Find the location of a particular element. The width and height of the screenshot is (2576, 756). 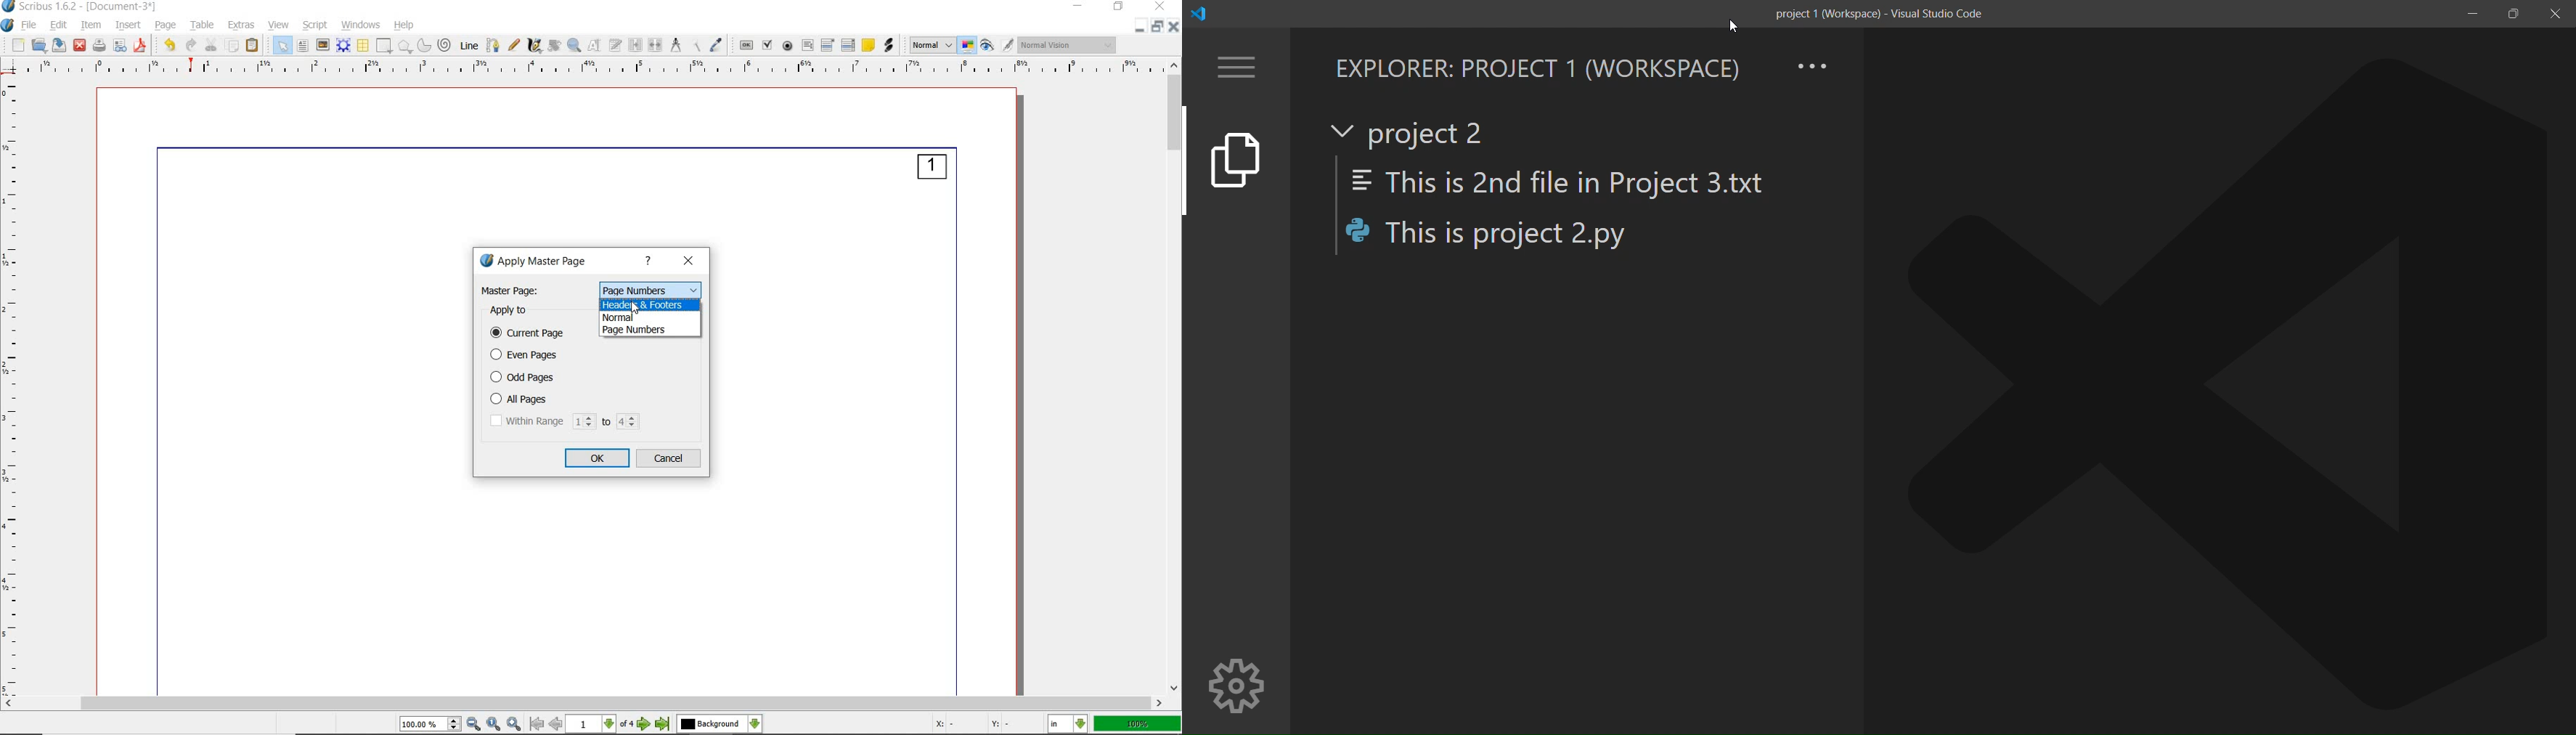

text annotation is located at coordinates (869, 45).